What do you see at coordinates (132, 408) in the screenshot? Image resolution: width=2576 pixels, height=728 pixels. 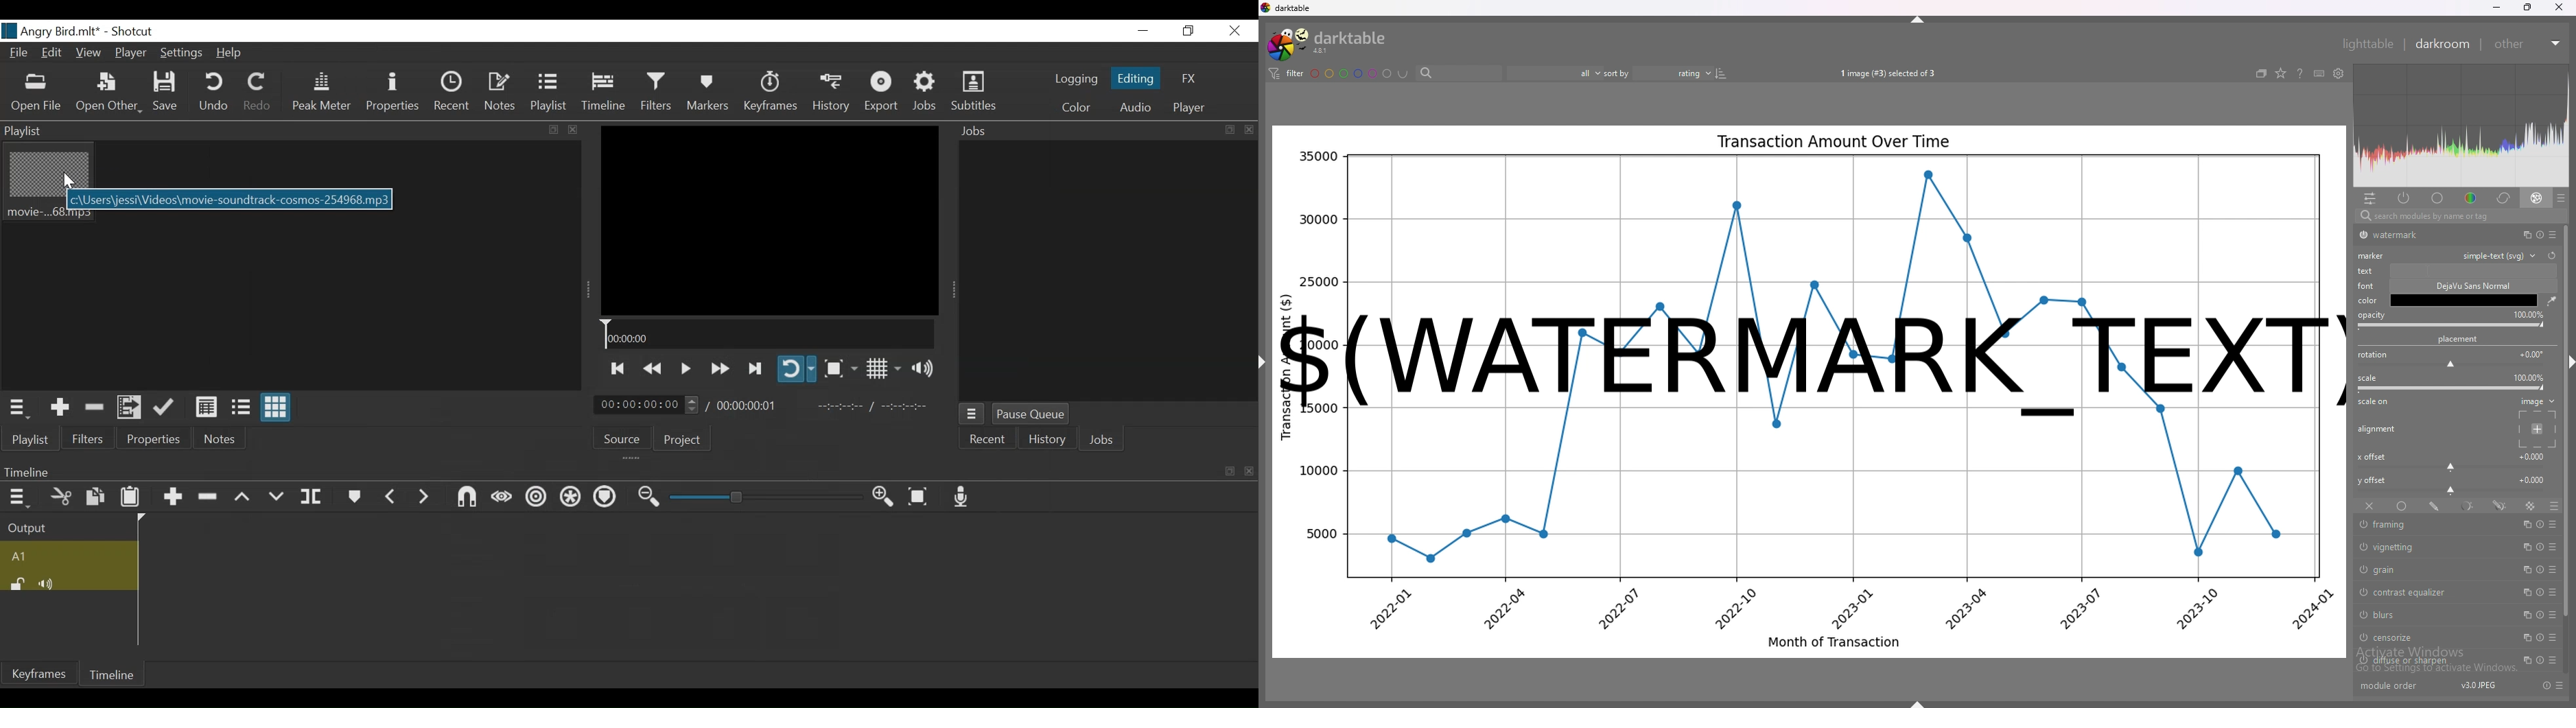 I see `Add file to the playlist` at bounding box center [132, 408].